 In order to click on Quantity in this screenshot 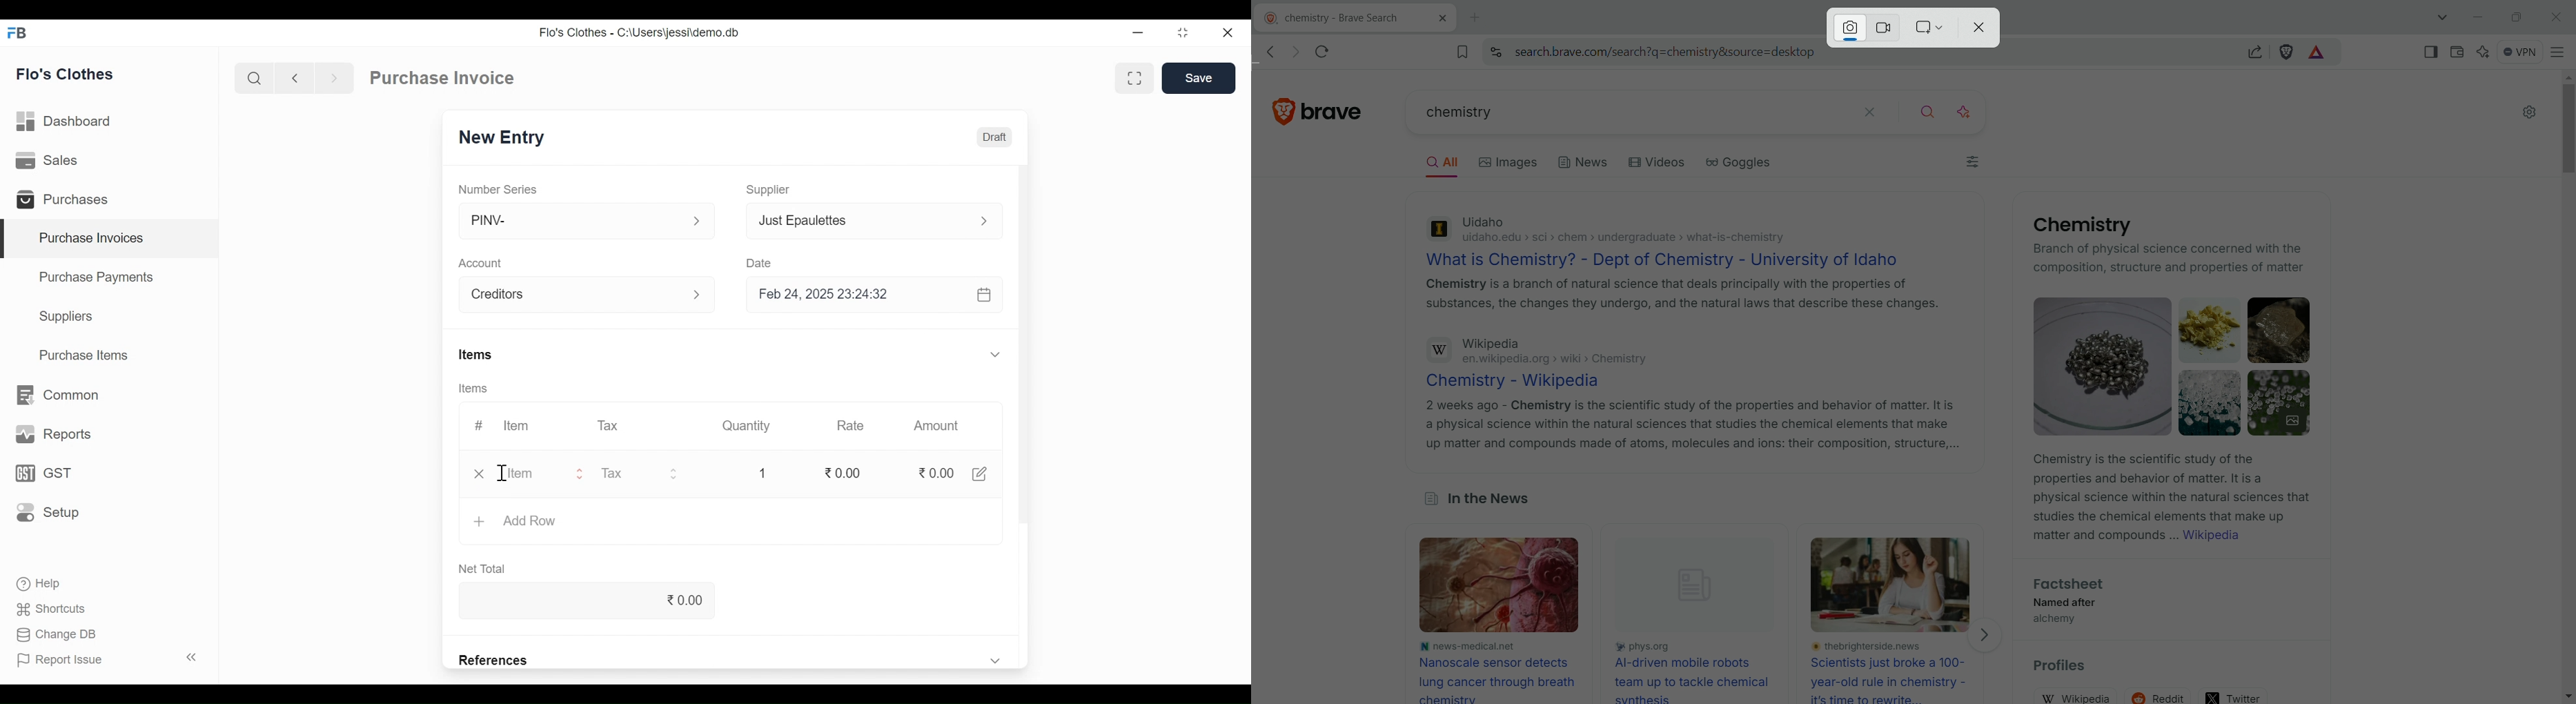, I will do `click(749, 426)`.